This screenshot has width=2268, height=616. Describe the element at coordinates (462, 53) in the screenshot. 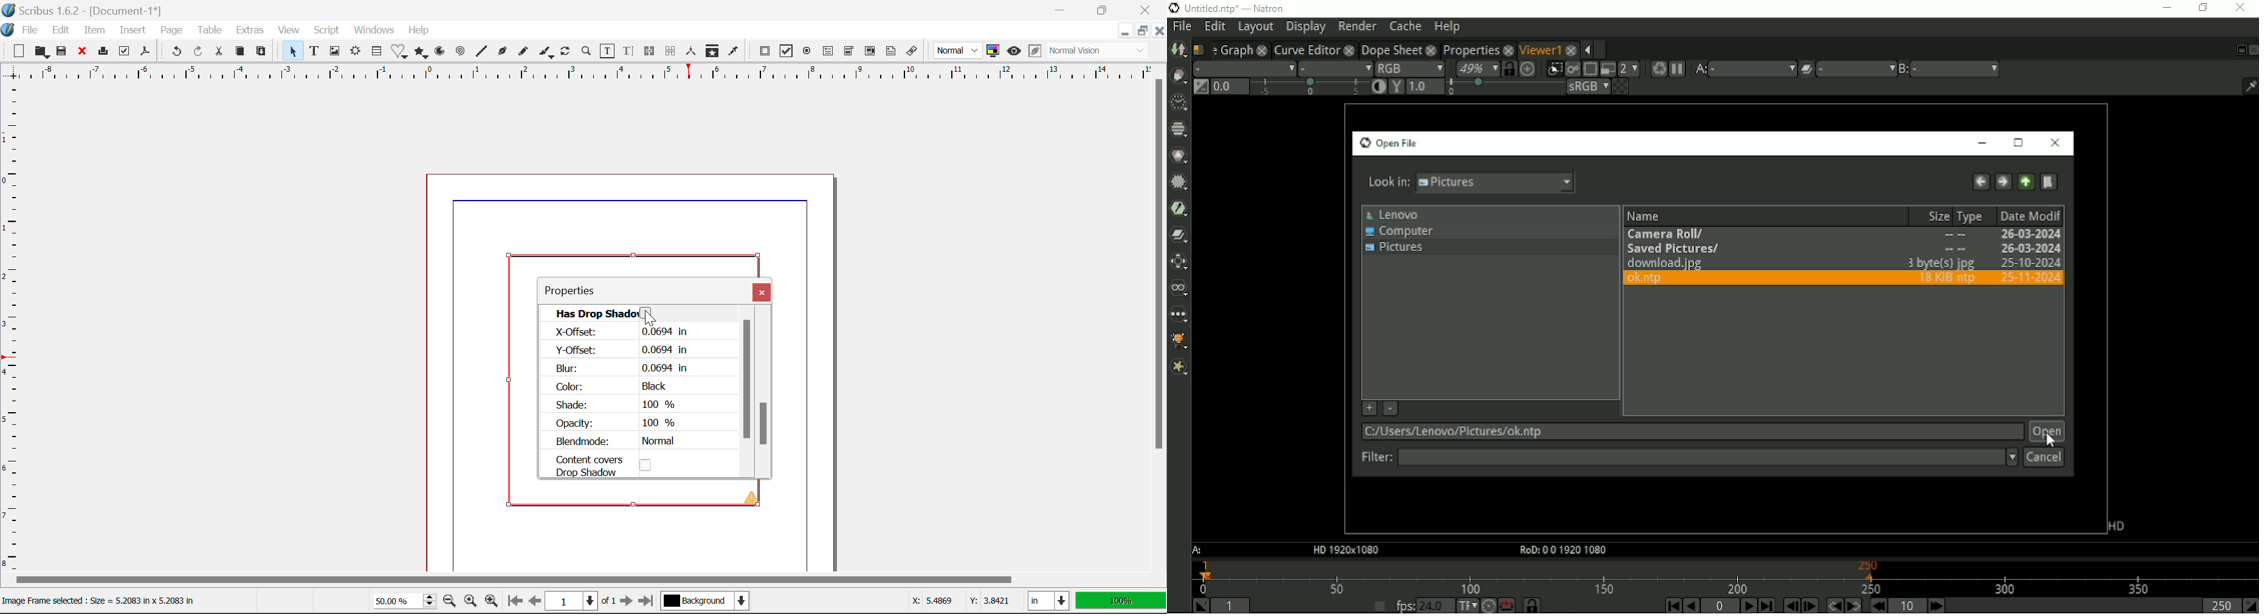

I see `Spiral` at that location.